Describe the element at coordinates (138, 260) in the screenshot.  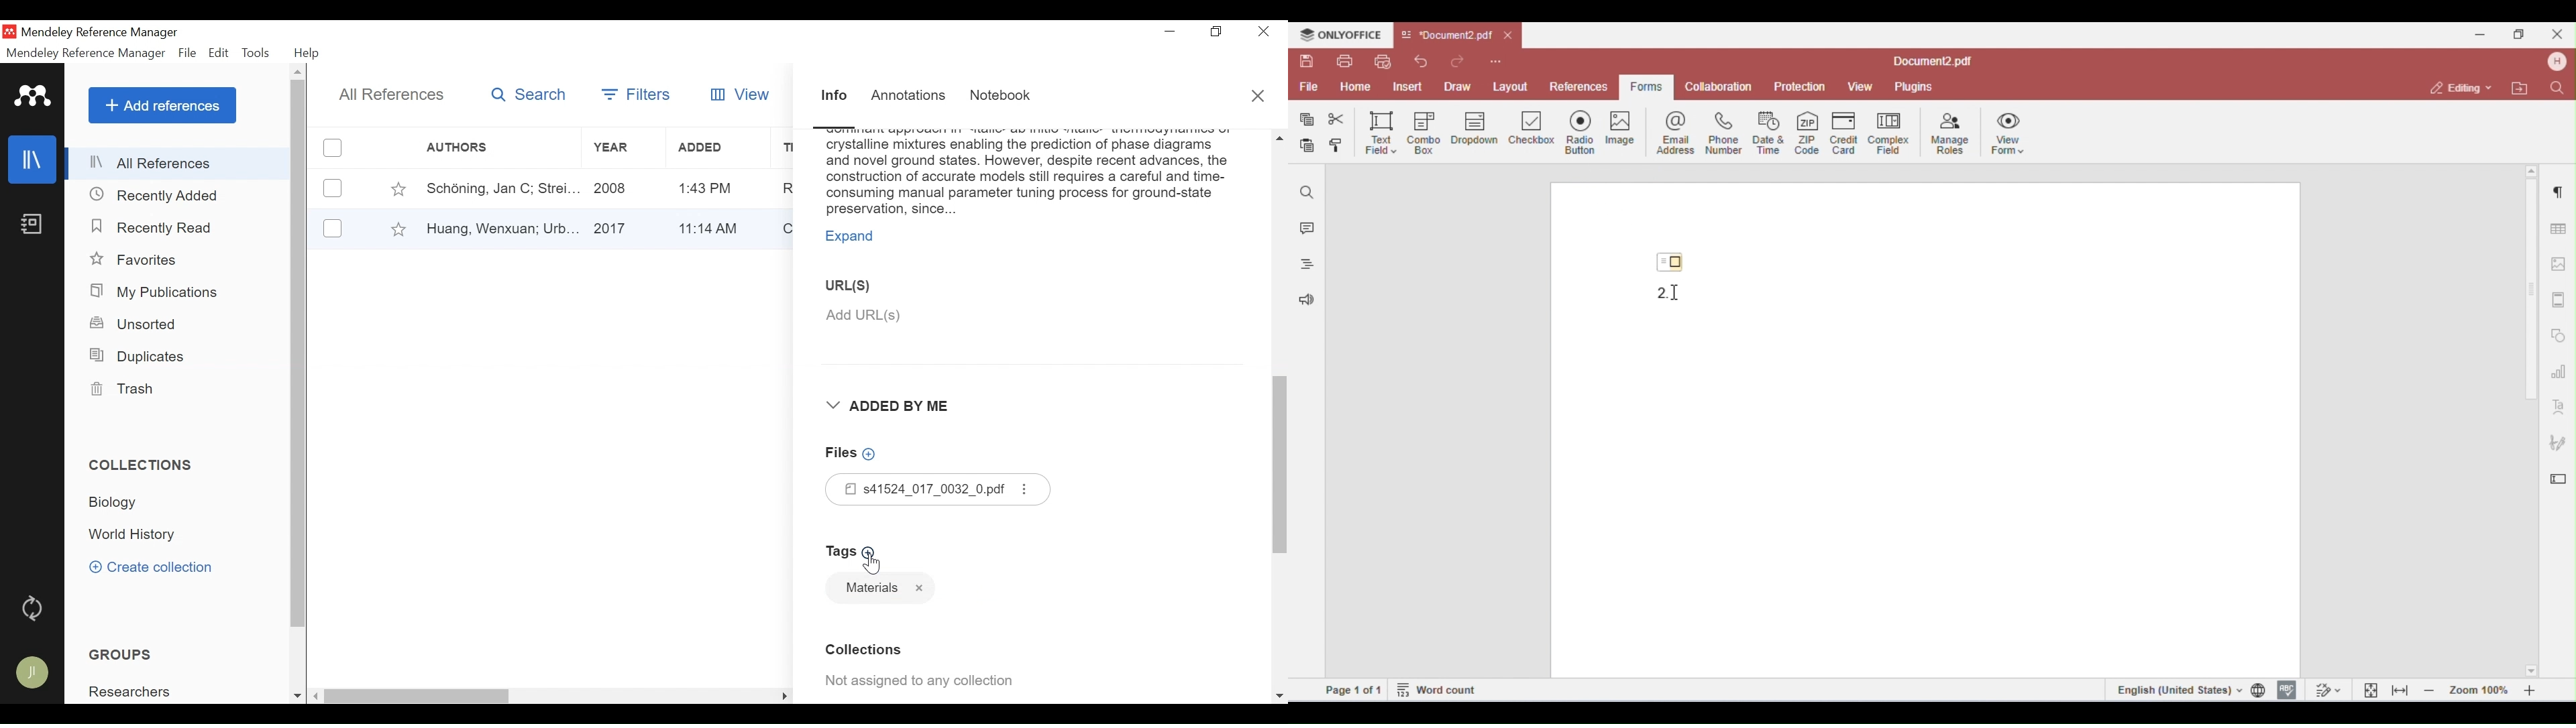
I see `Favorites` at that location.